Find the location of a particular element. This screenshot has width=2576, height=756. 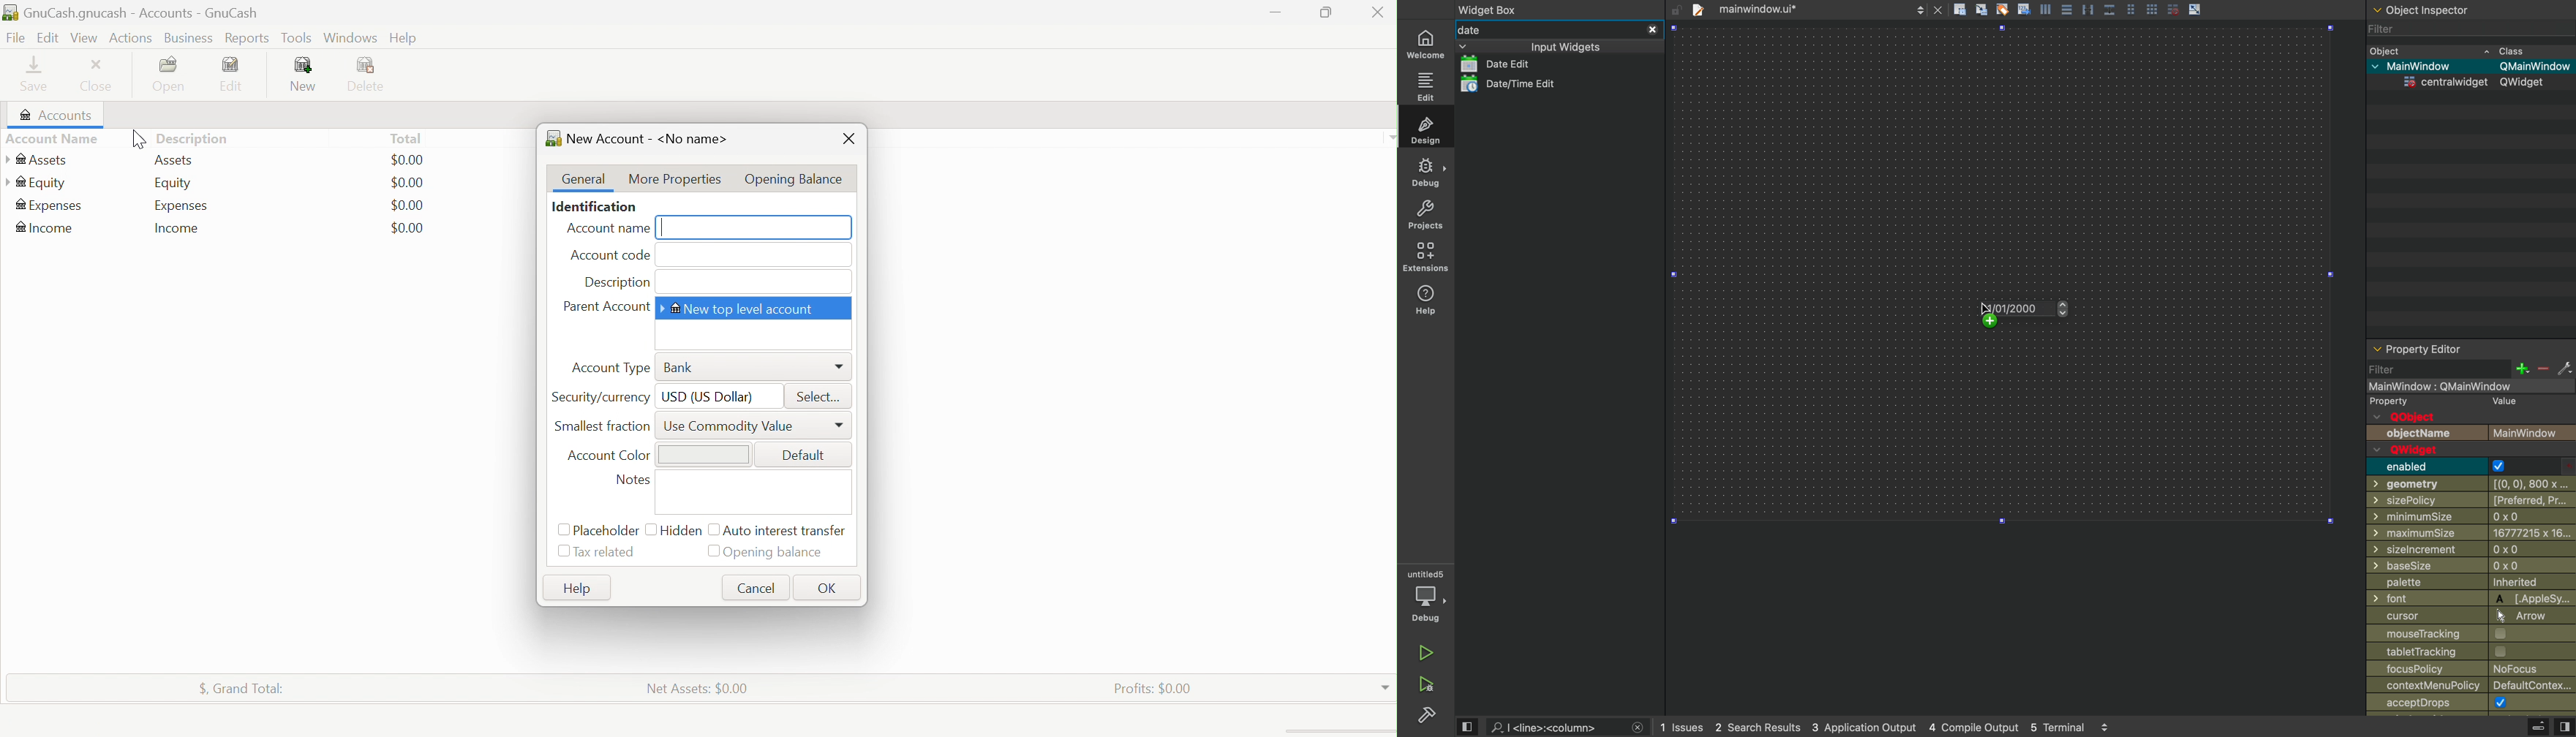

Edit is located at coordinates (239, 74).